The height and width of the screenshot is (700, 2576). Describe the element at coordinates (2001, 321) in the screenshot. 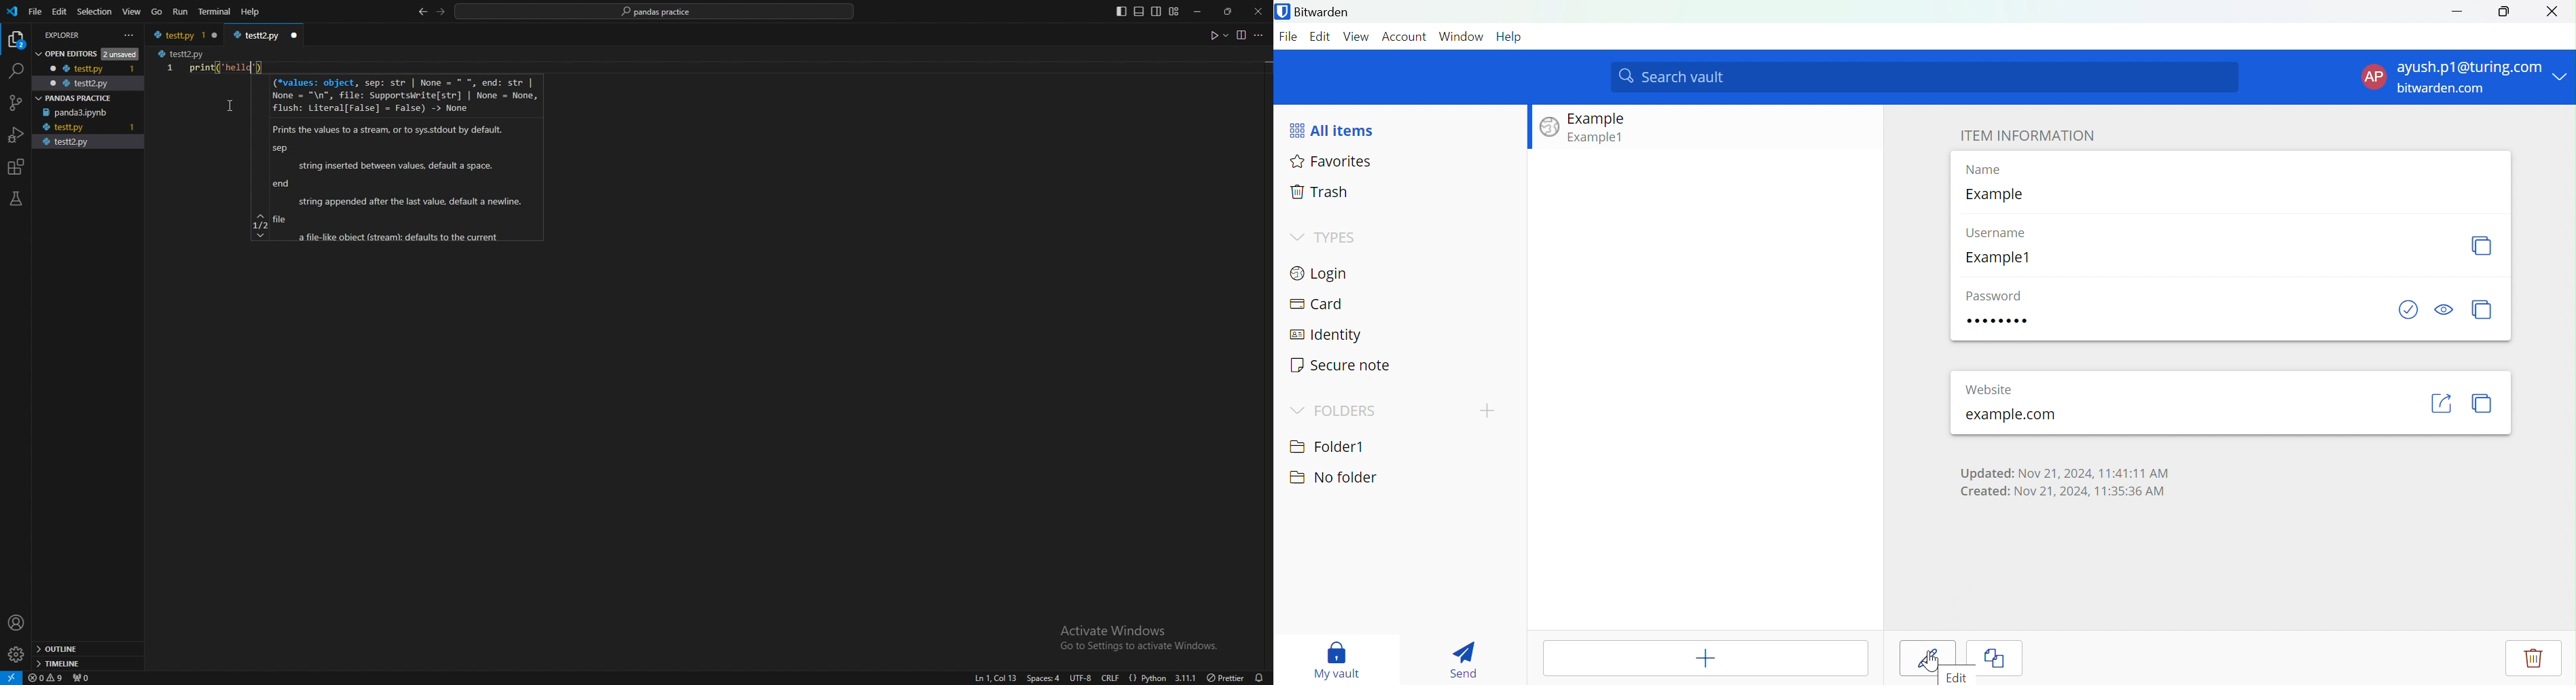

I see `Password` at that location.